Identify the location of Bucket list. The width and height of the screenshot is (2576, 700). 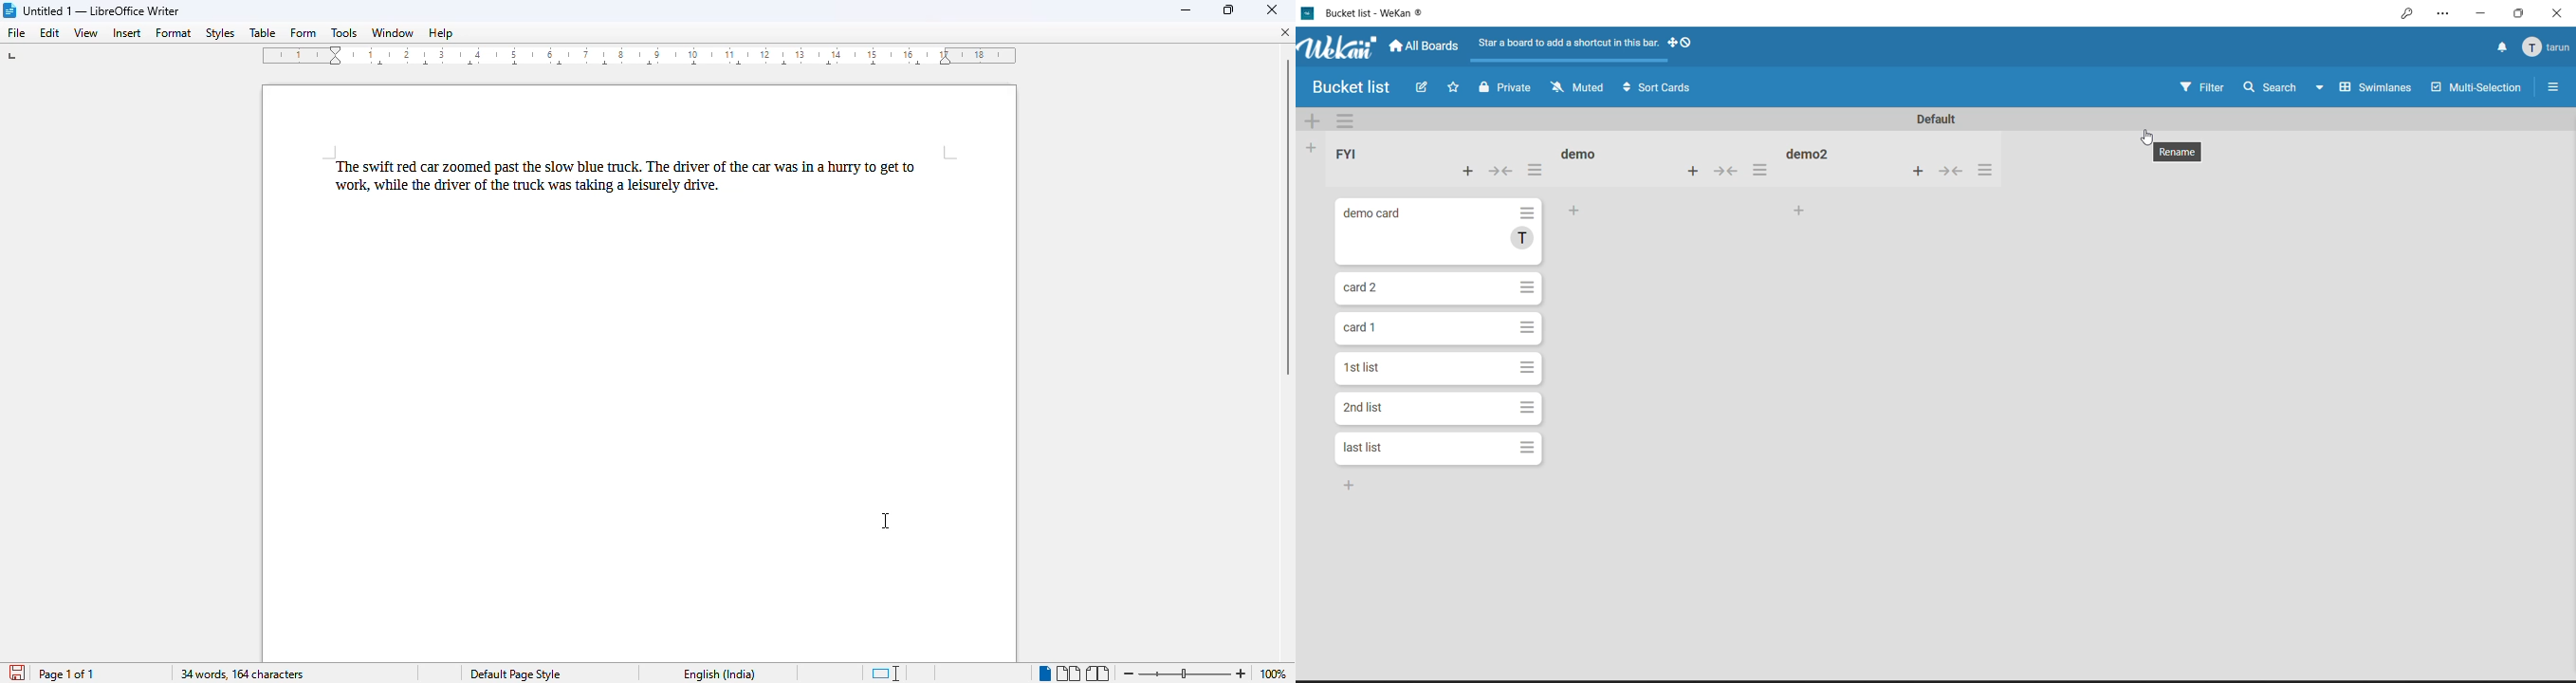
(1349, 86).